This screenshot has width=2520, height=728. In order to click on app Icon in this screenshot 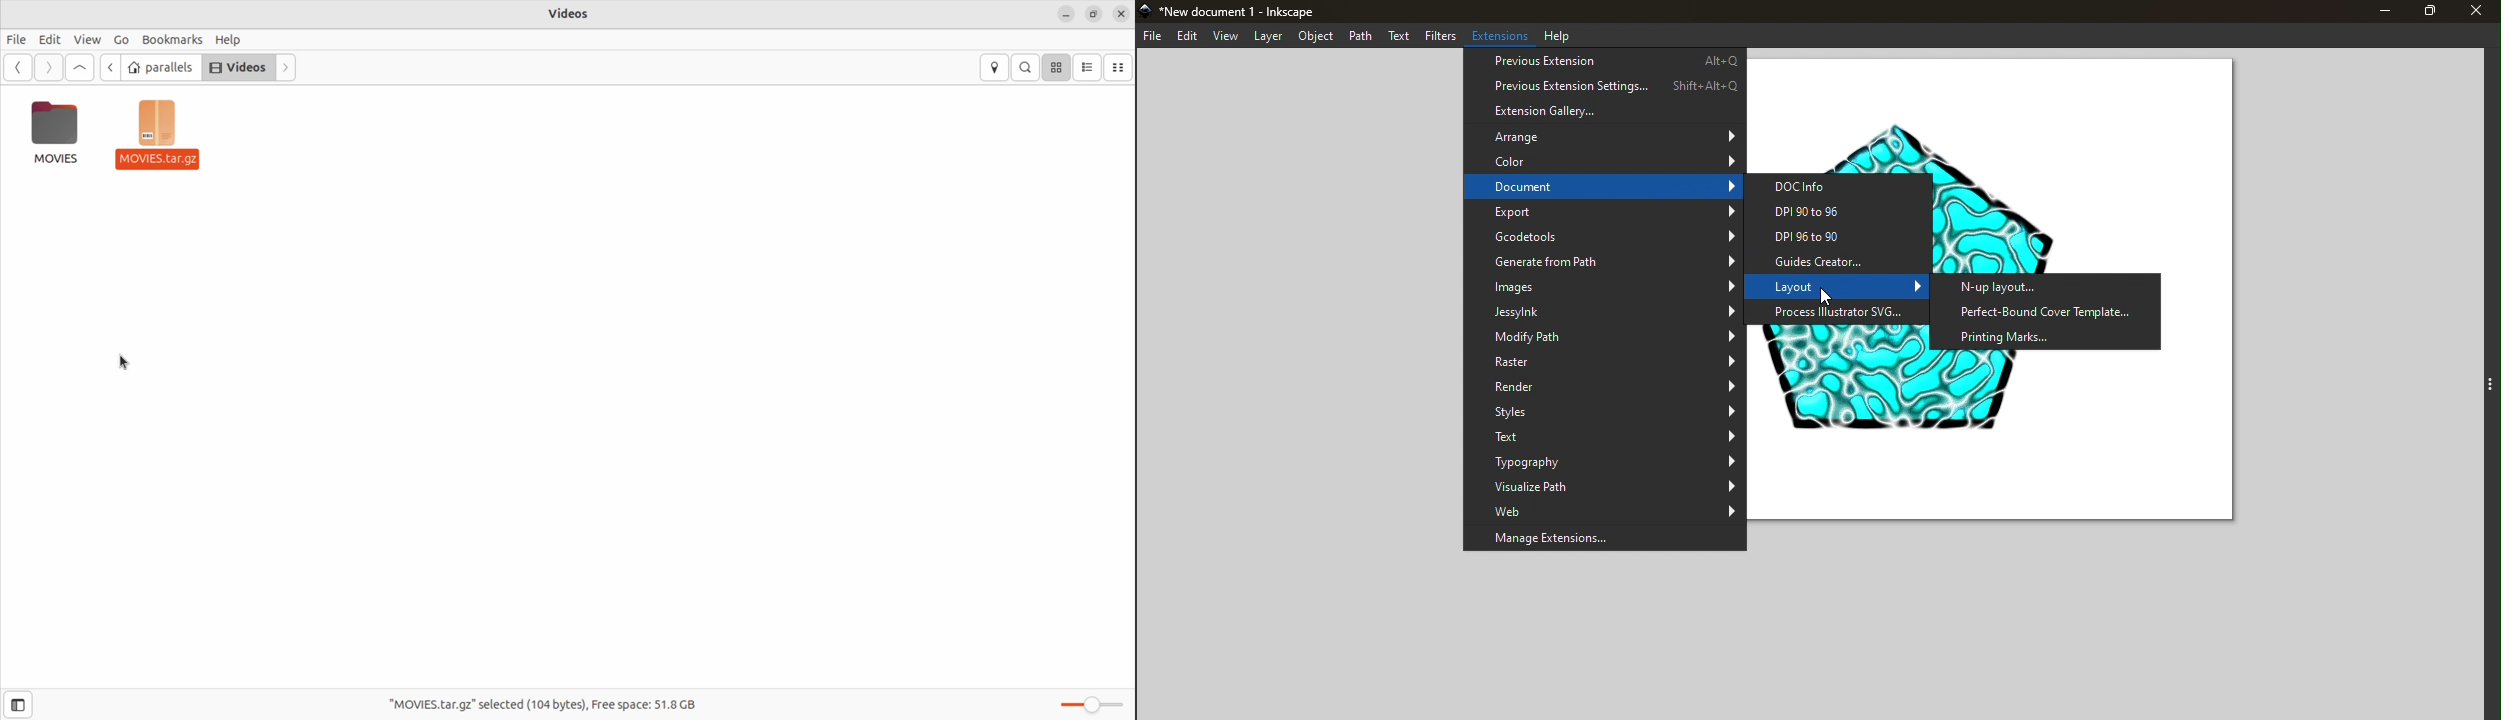, I will do `click(1144, 10)`.